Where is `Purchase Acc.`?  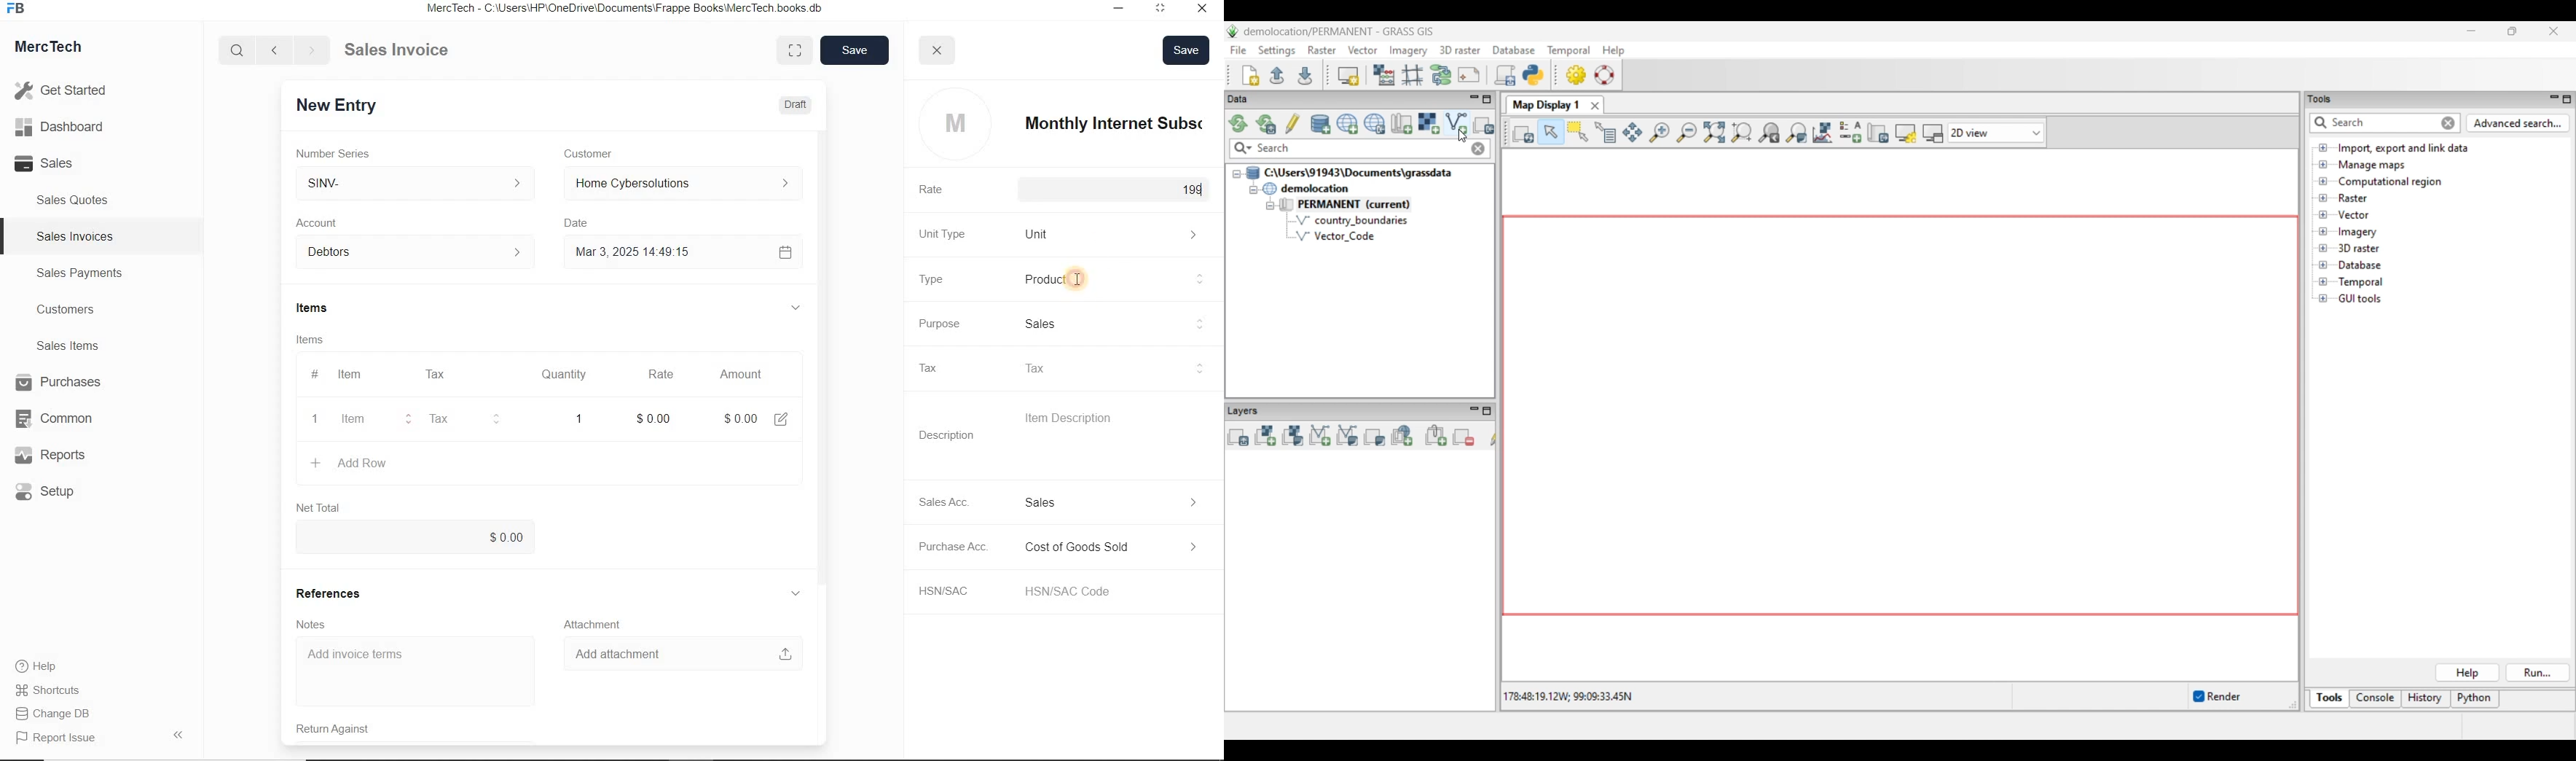 Purchase Acc. is located at coordinates (955, 548).